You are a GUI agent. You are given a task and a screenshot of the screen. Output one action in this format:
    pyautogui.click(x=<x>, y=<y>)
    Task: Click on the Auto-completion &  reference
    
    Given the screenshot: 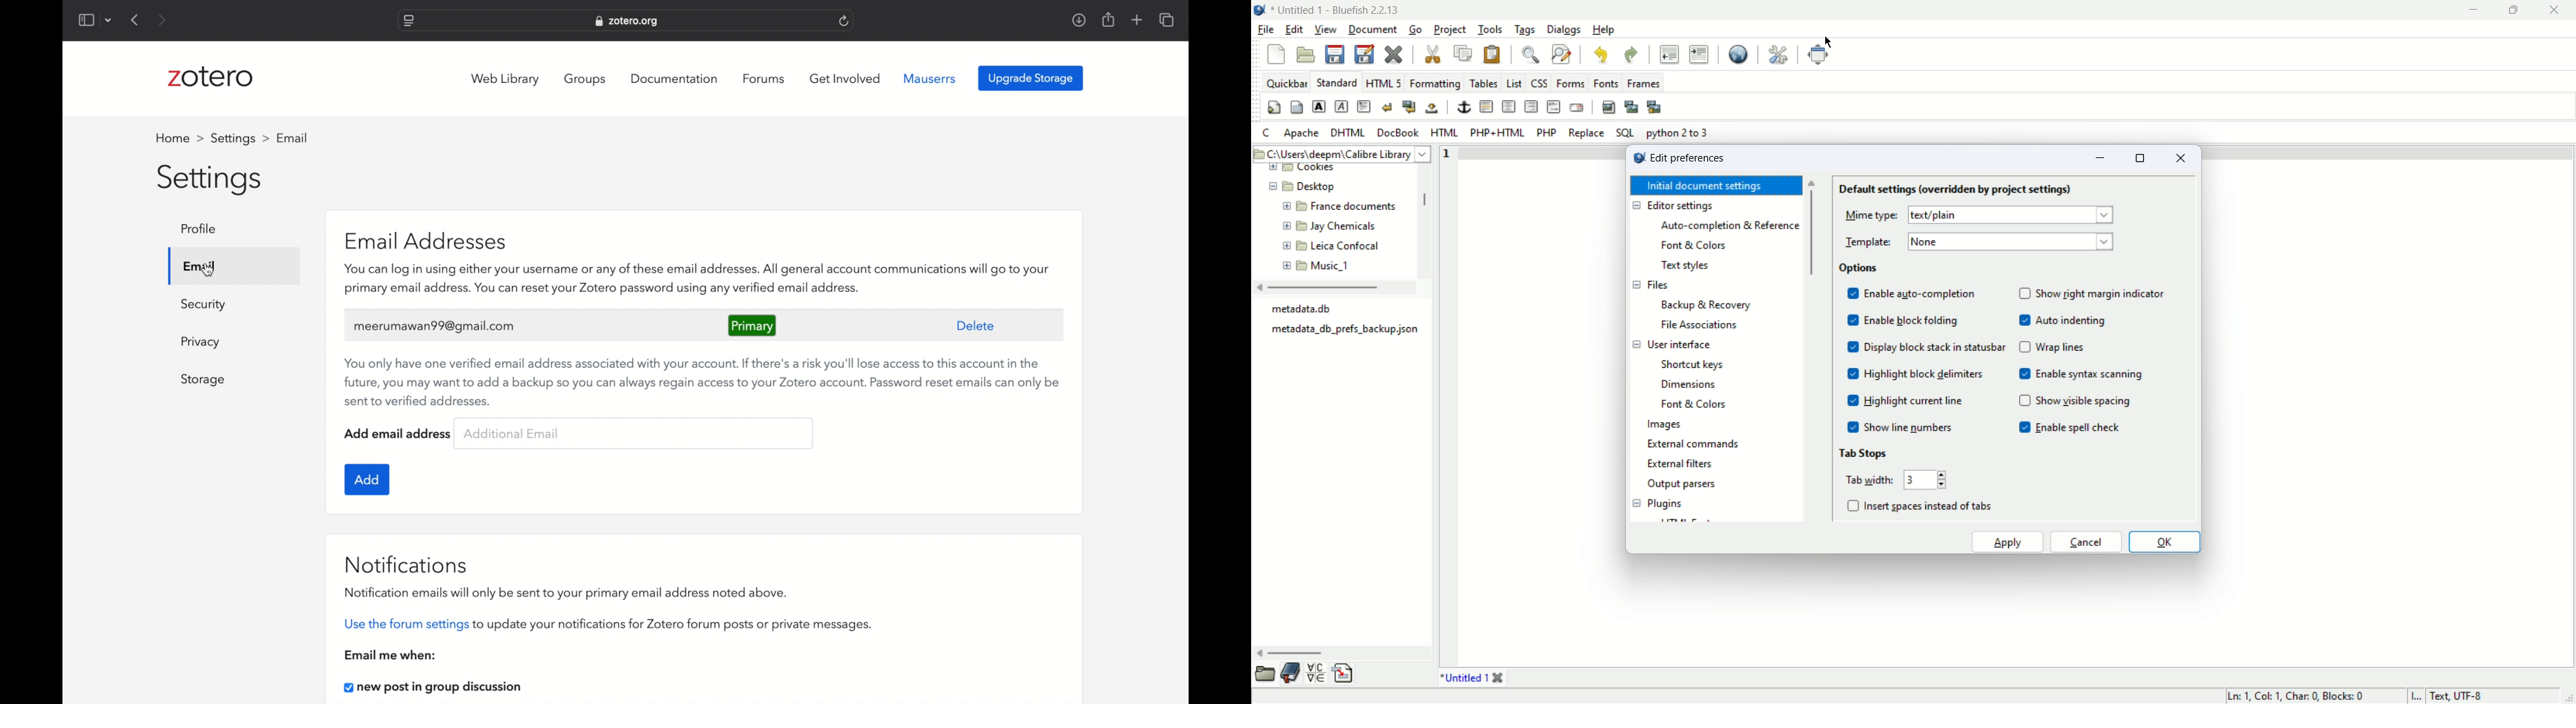 What is the action you would take?
    pyautogui.click(x=1724, y=224)
    